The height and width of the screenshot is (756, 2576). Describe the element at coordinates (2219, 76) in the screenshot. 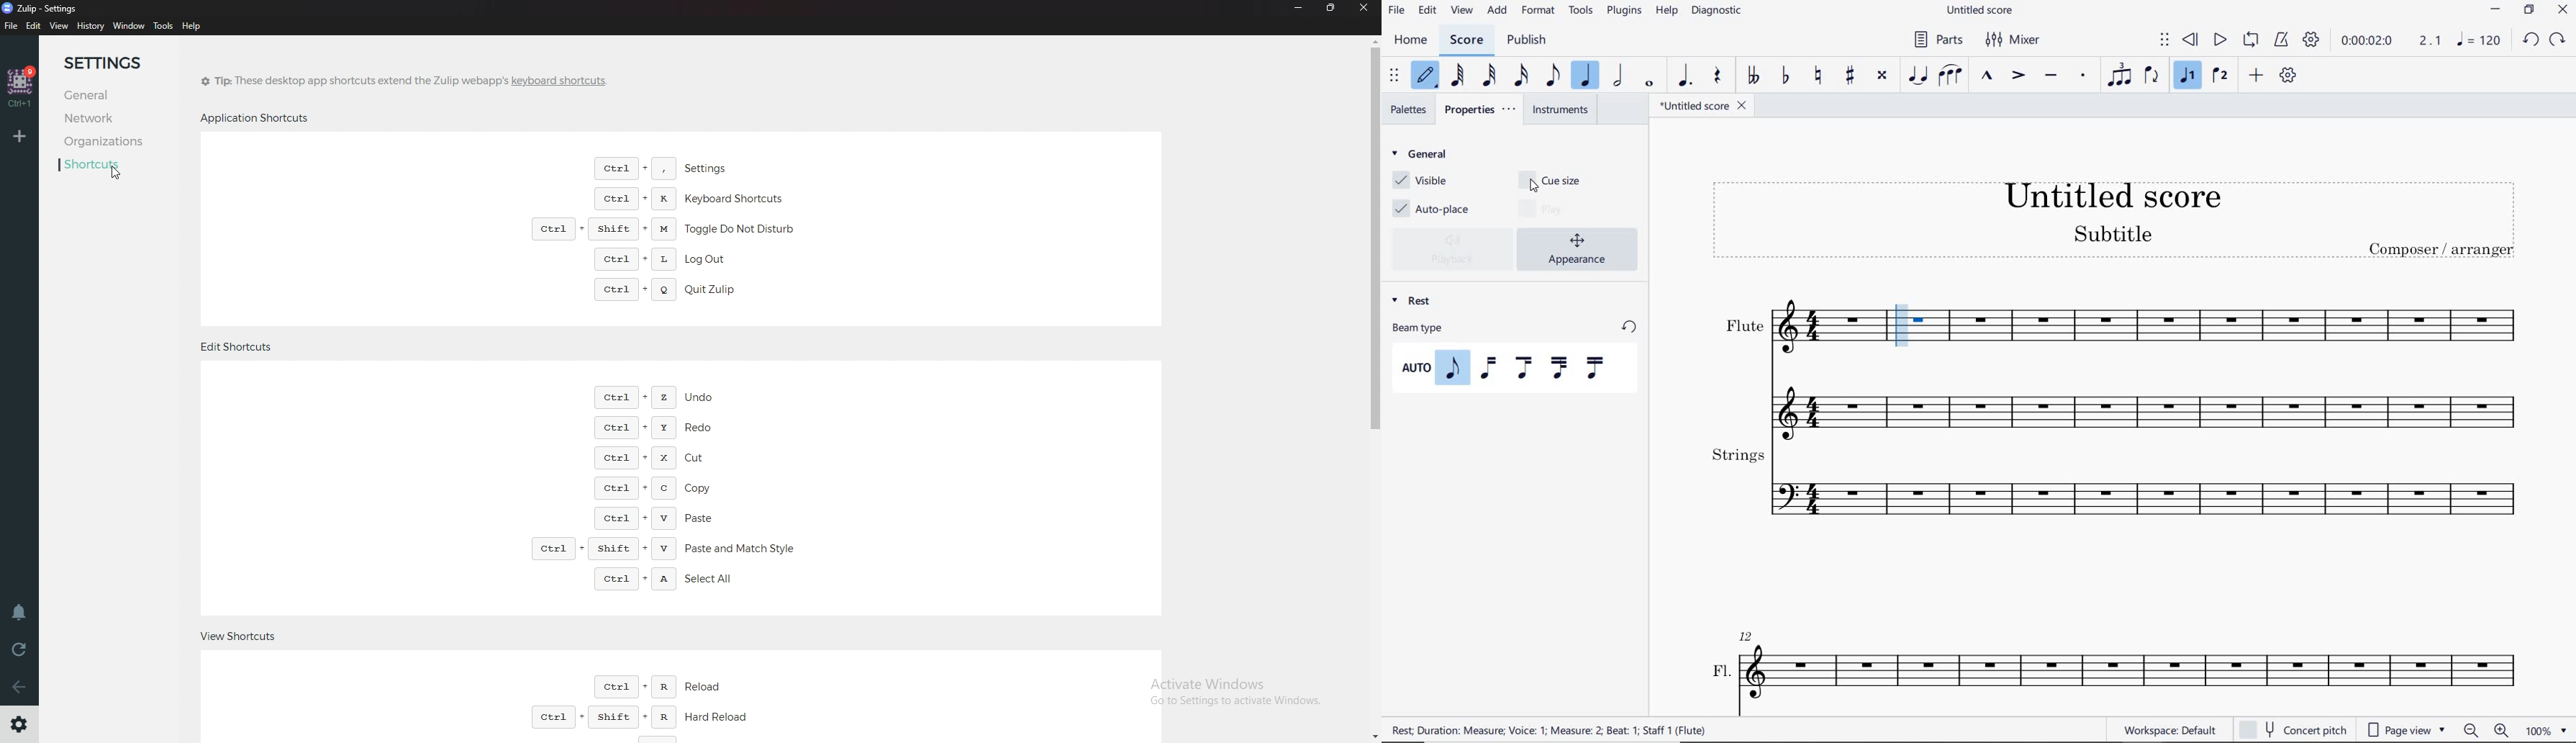

I see `VOICE 2` at that location.